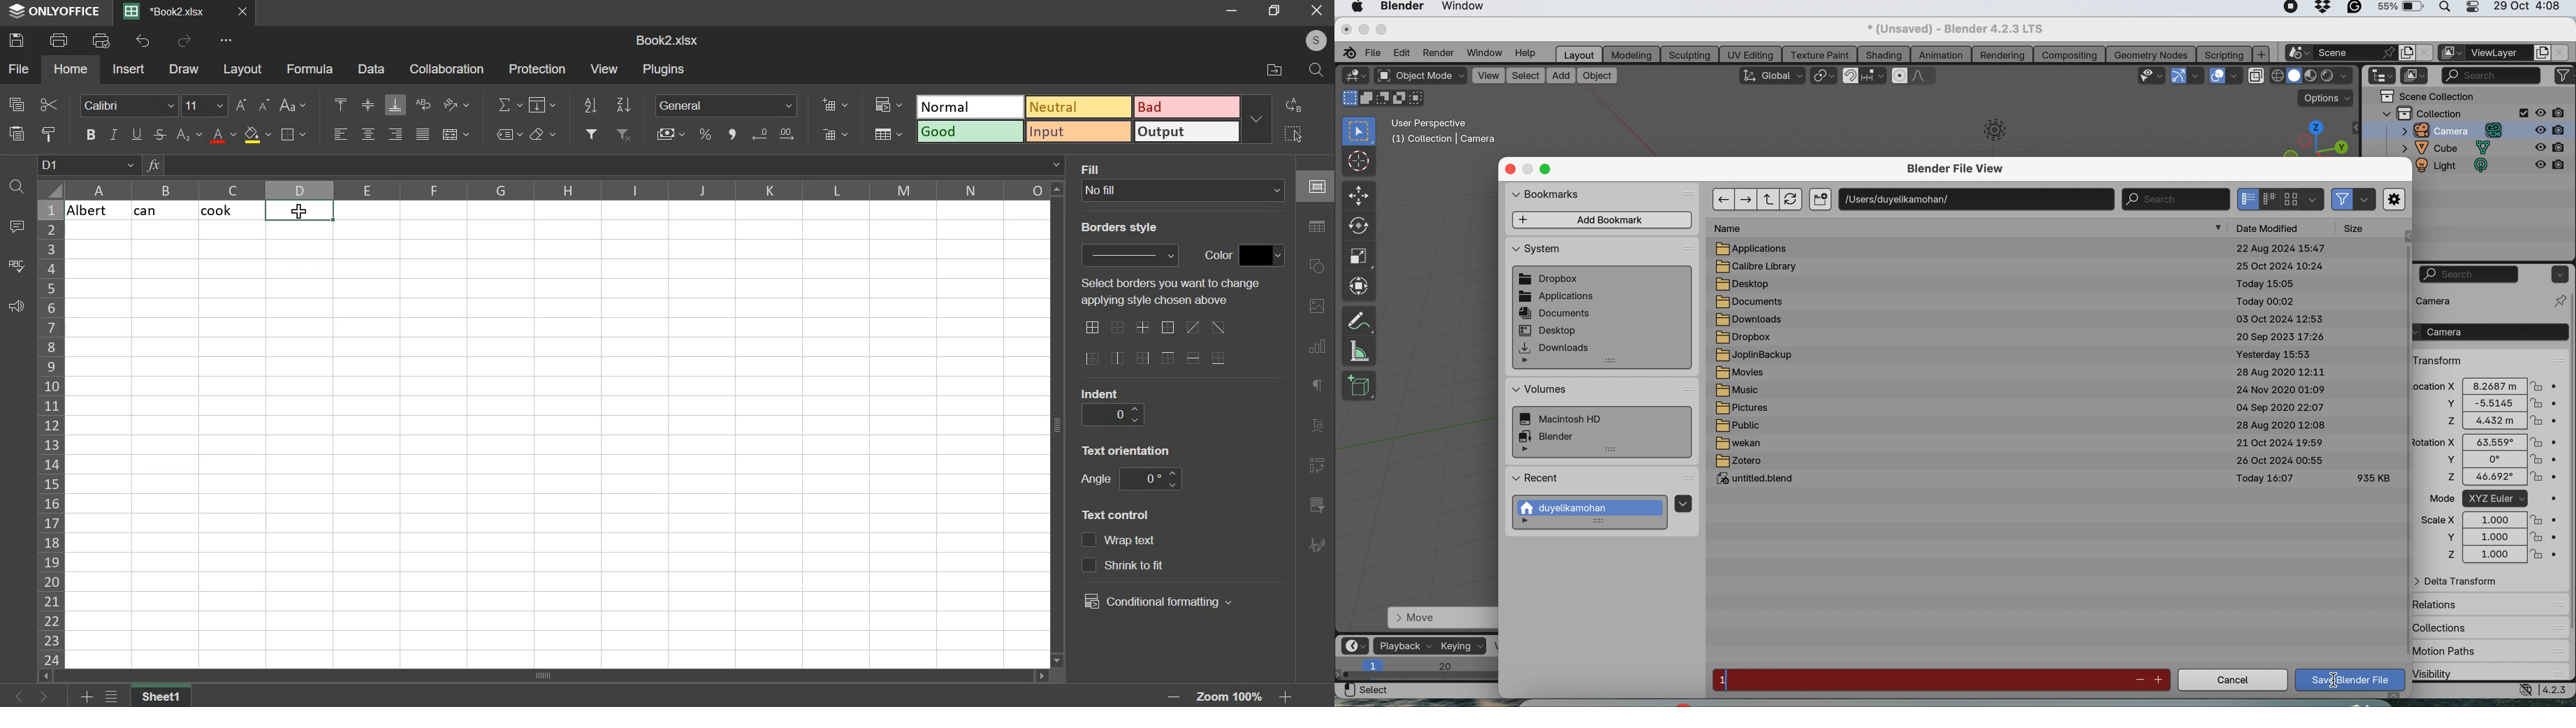 The image size is (2576, 728). Describe the element at coordinates (2355, 52) in the screenshot. I see `scene` at that location.